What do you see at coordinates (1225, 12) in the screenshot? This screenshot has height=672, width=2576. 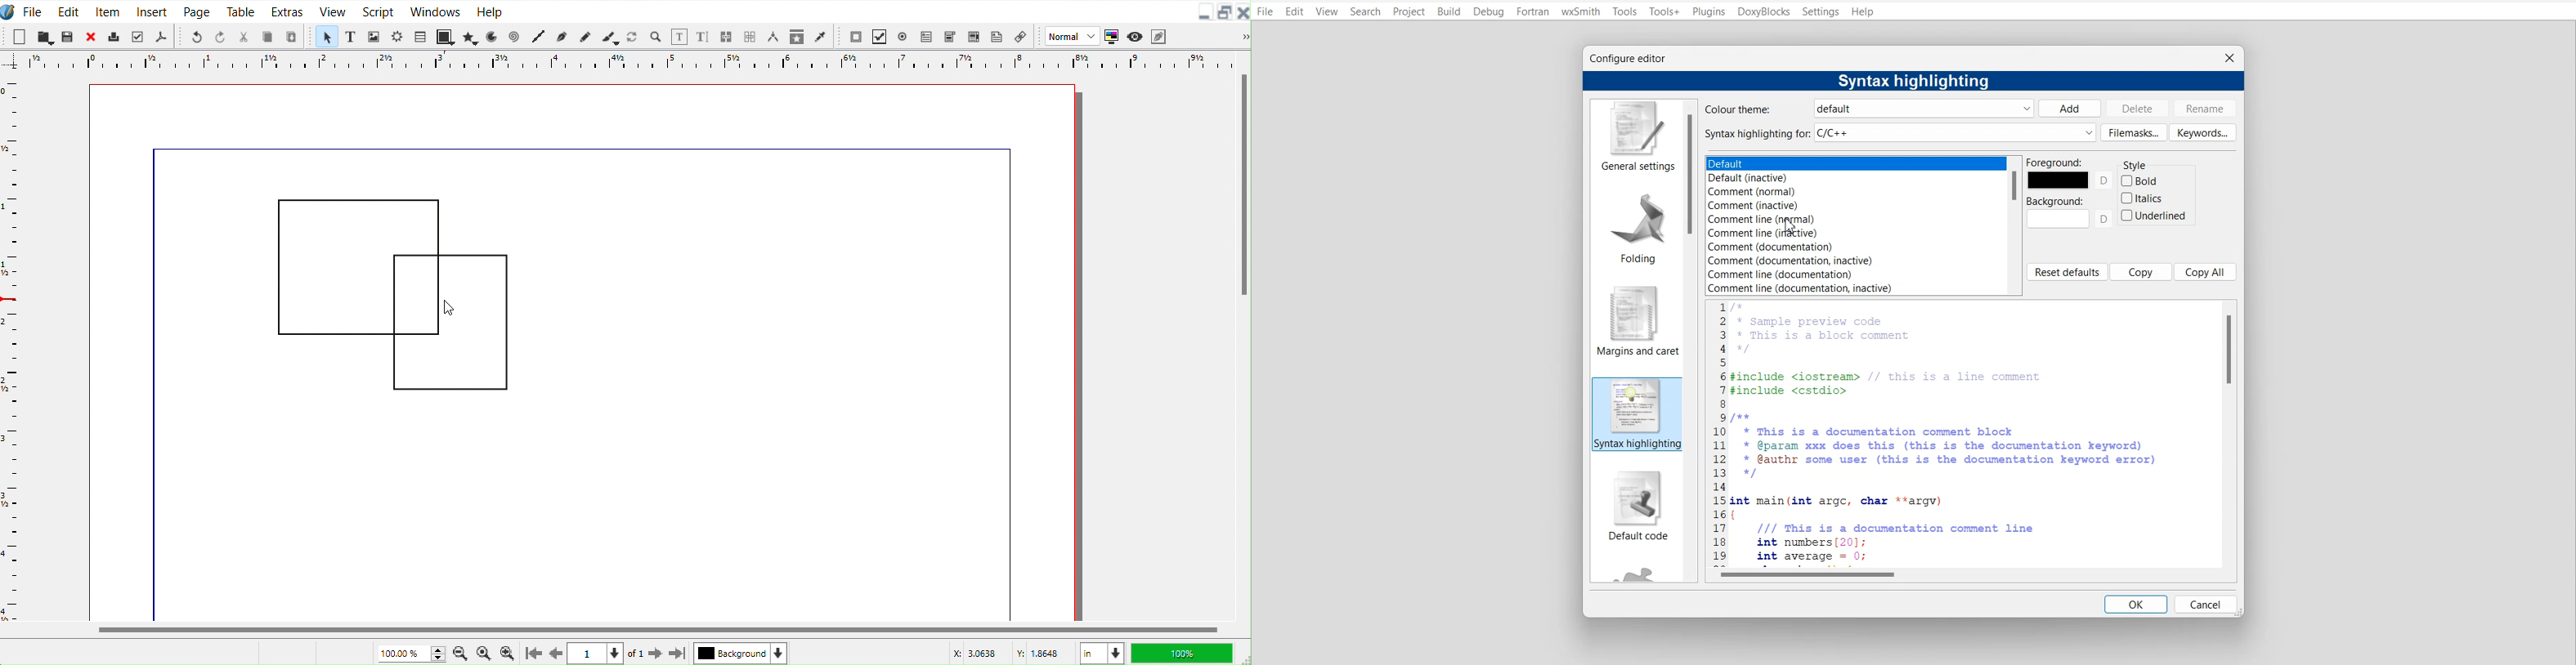 I see `Maximize` at bounding box center [1225, 12].